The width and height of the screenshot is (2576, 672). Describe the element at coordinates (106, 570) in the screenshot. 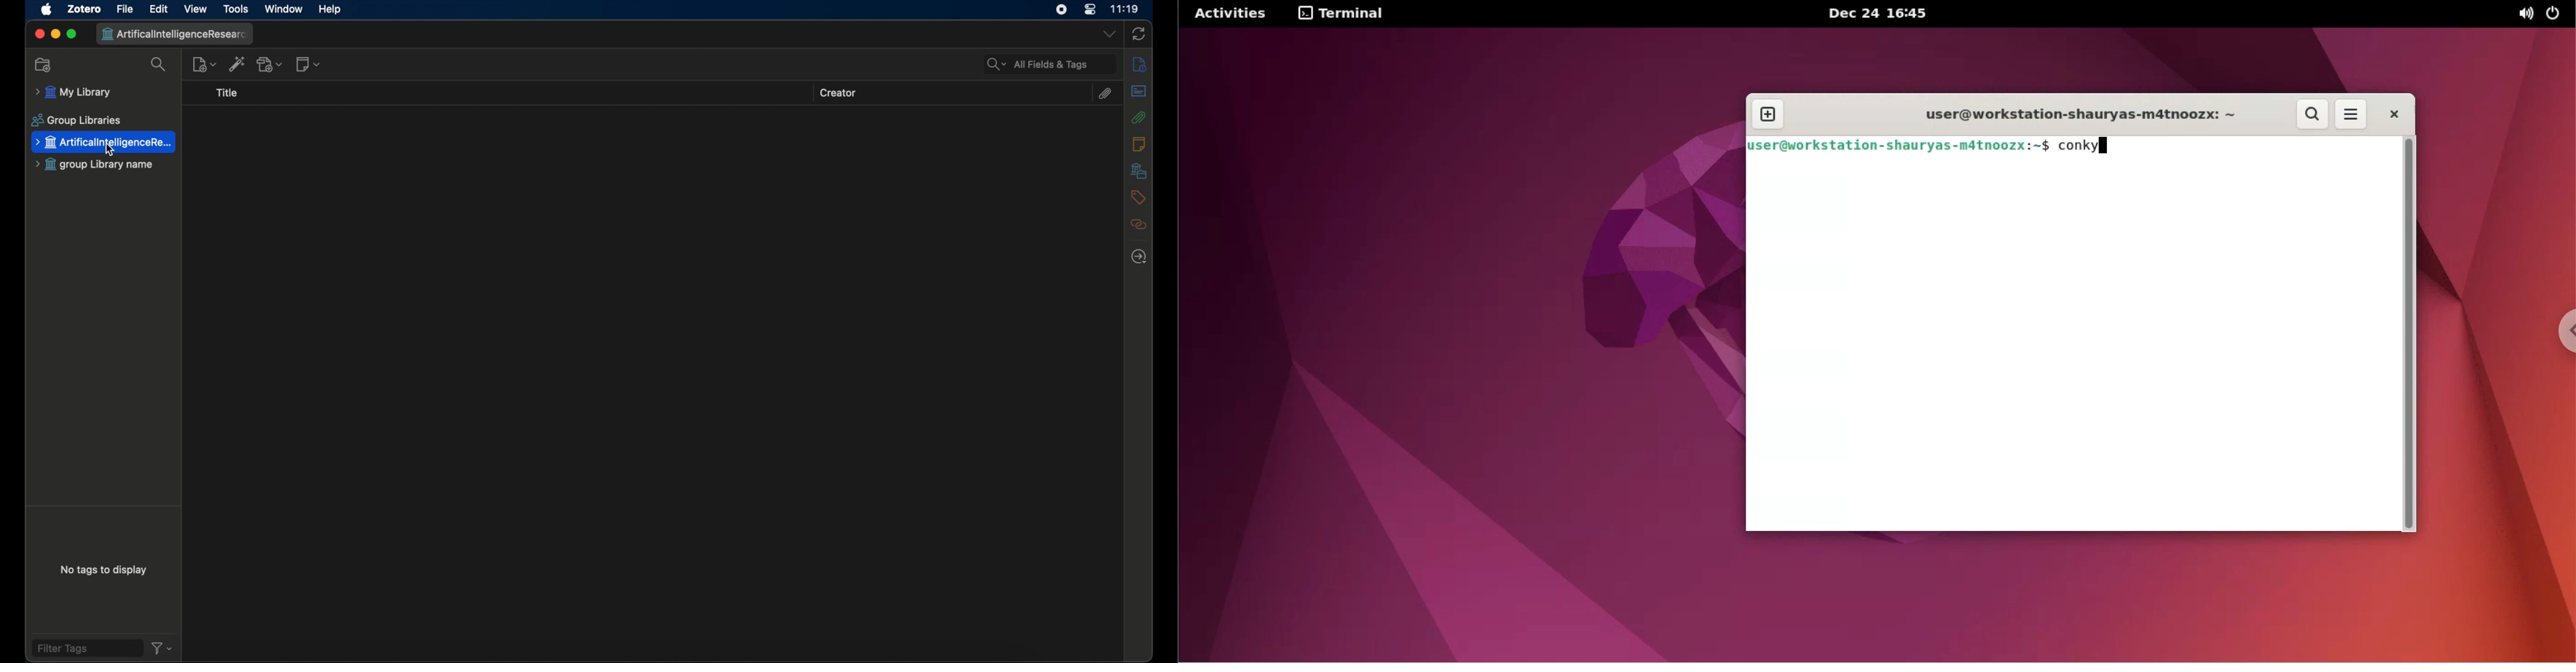

I see `no tags to display` at that location.